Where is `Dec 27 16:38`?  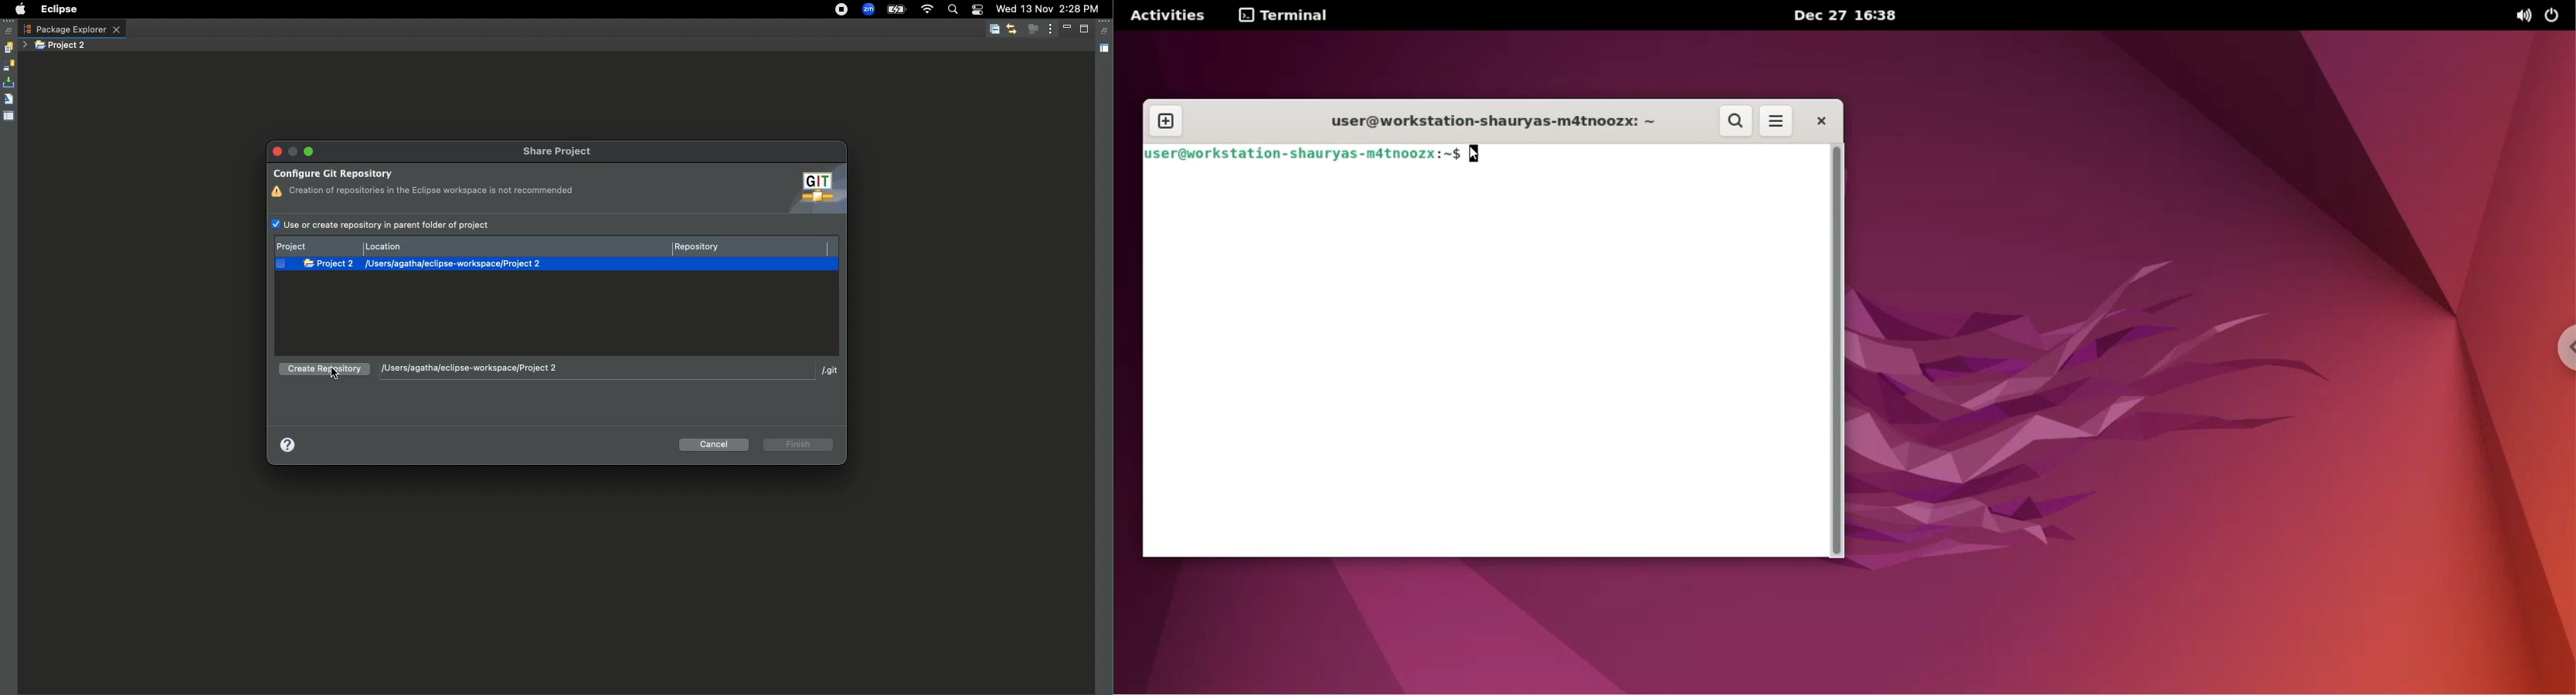 Dec 27 16:38 is located at coordinates (1865, 16).